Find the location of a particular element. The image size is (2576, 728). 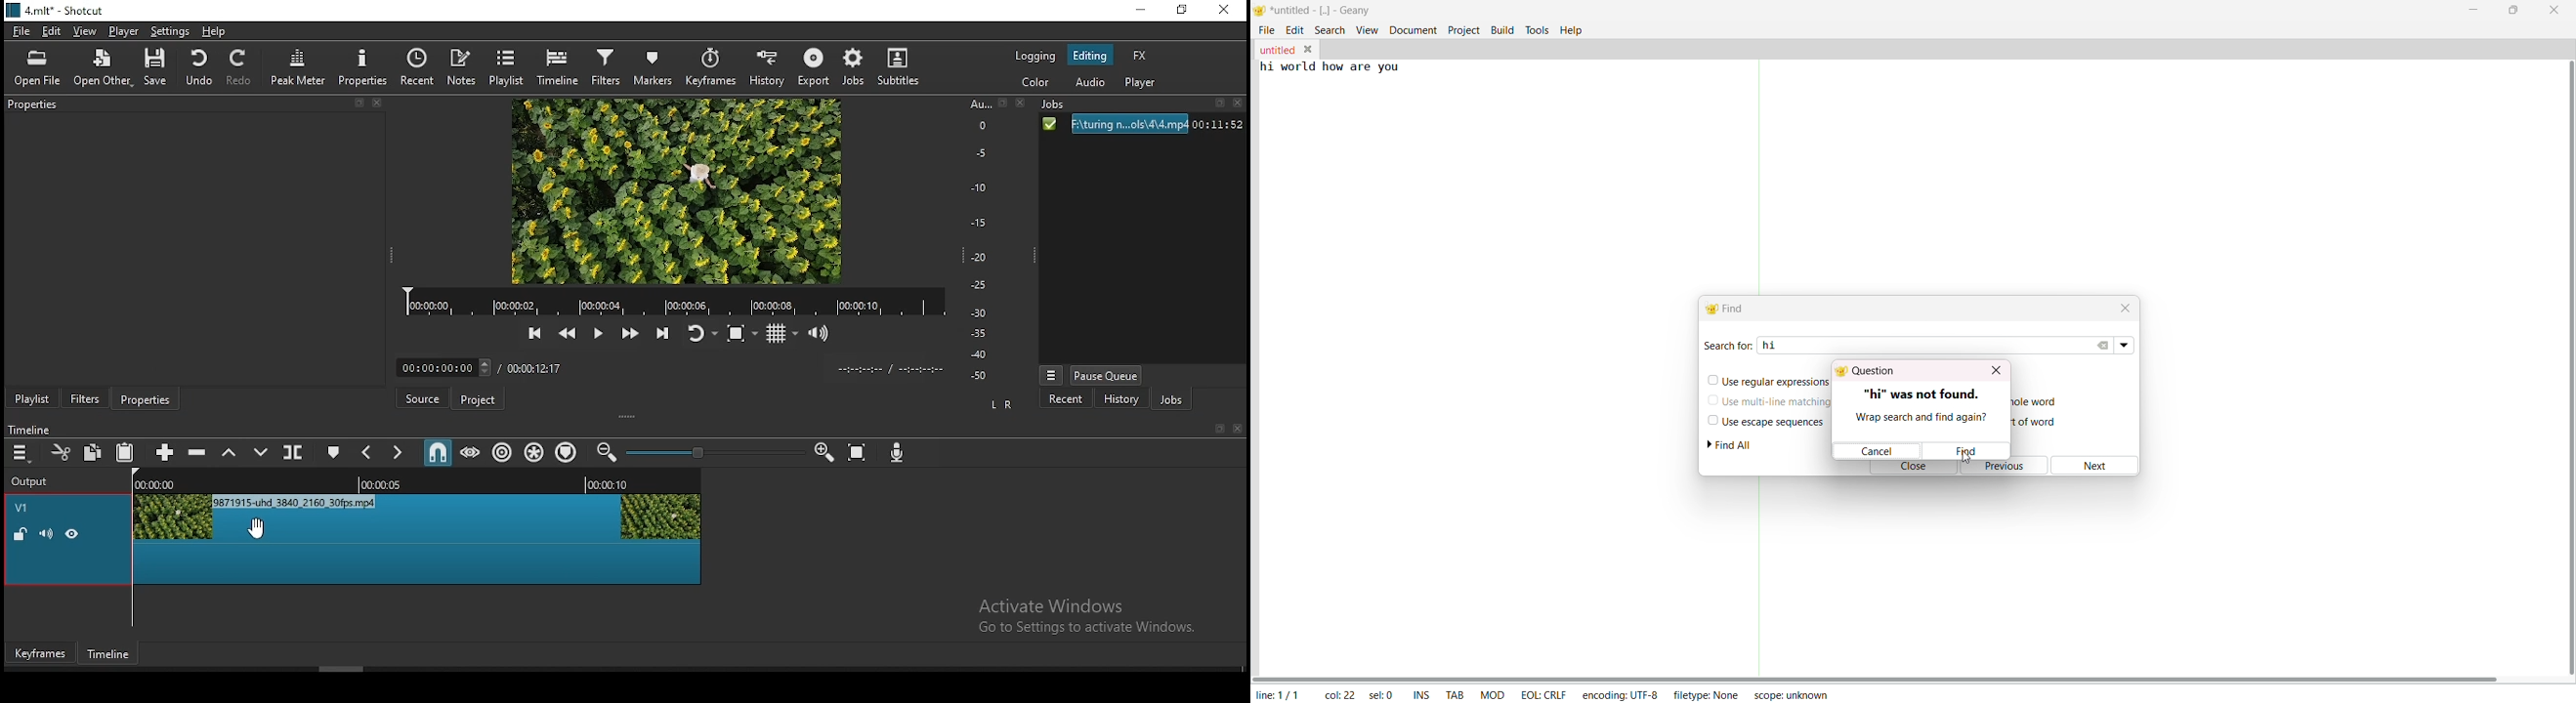

view is located at coordinates (1368, 30).